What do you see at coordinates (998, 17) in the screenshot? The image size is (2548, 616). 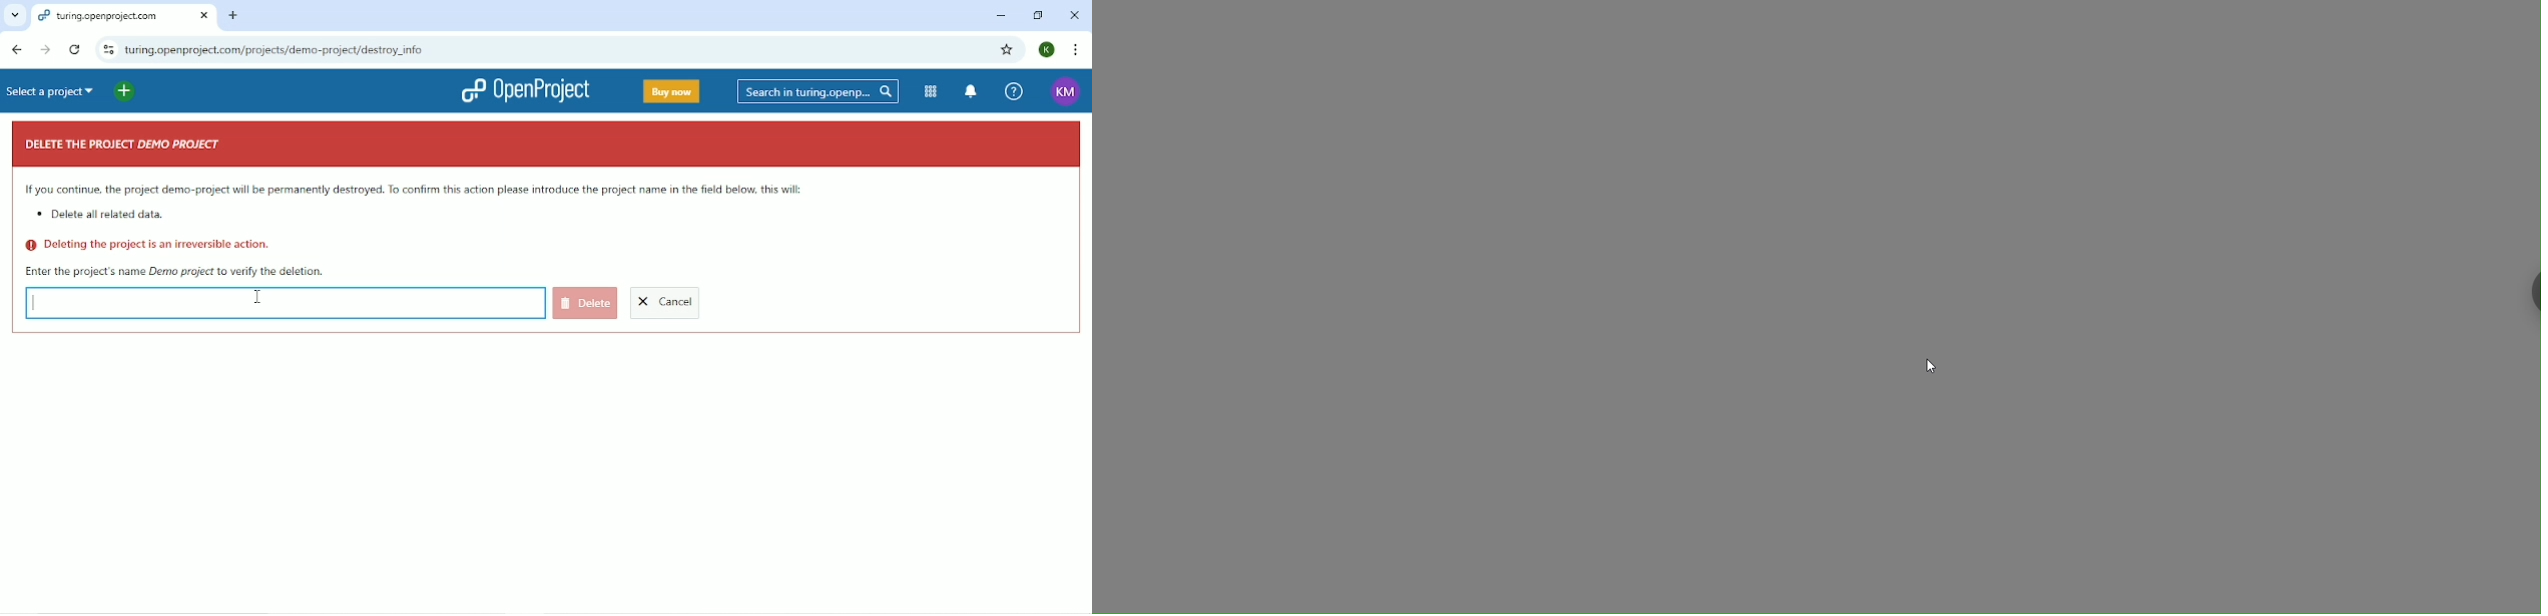 I see `Minimize` at bounding box center [998, 17].